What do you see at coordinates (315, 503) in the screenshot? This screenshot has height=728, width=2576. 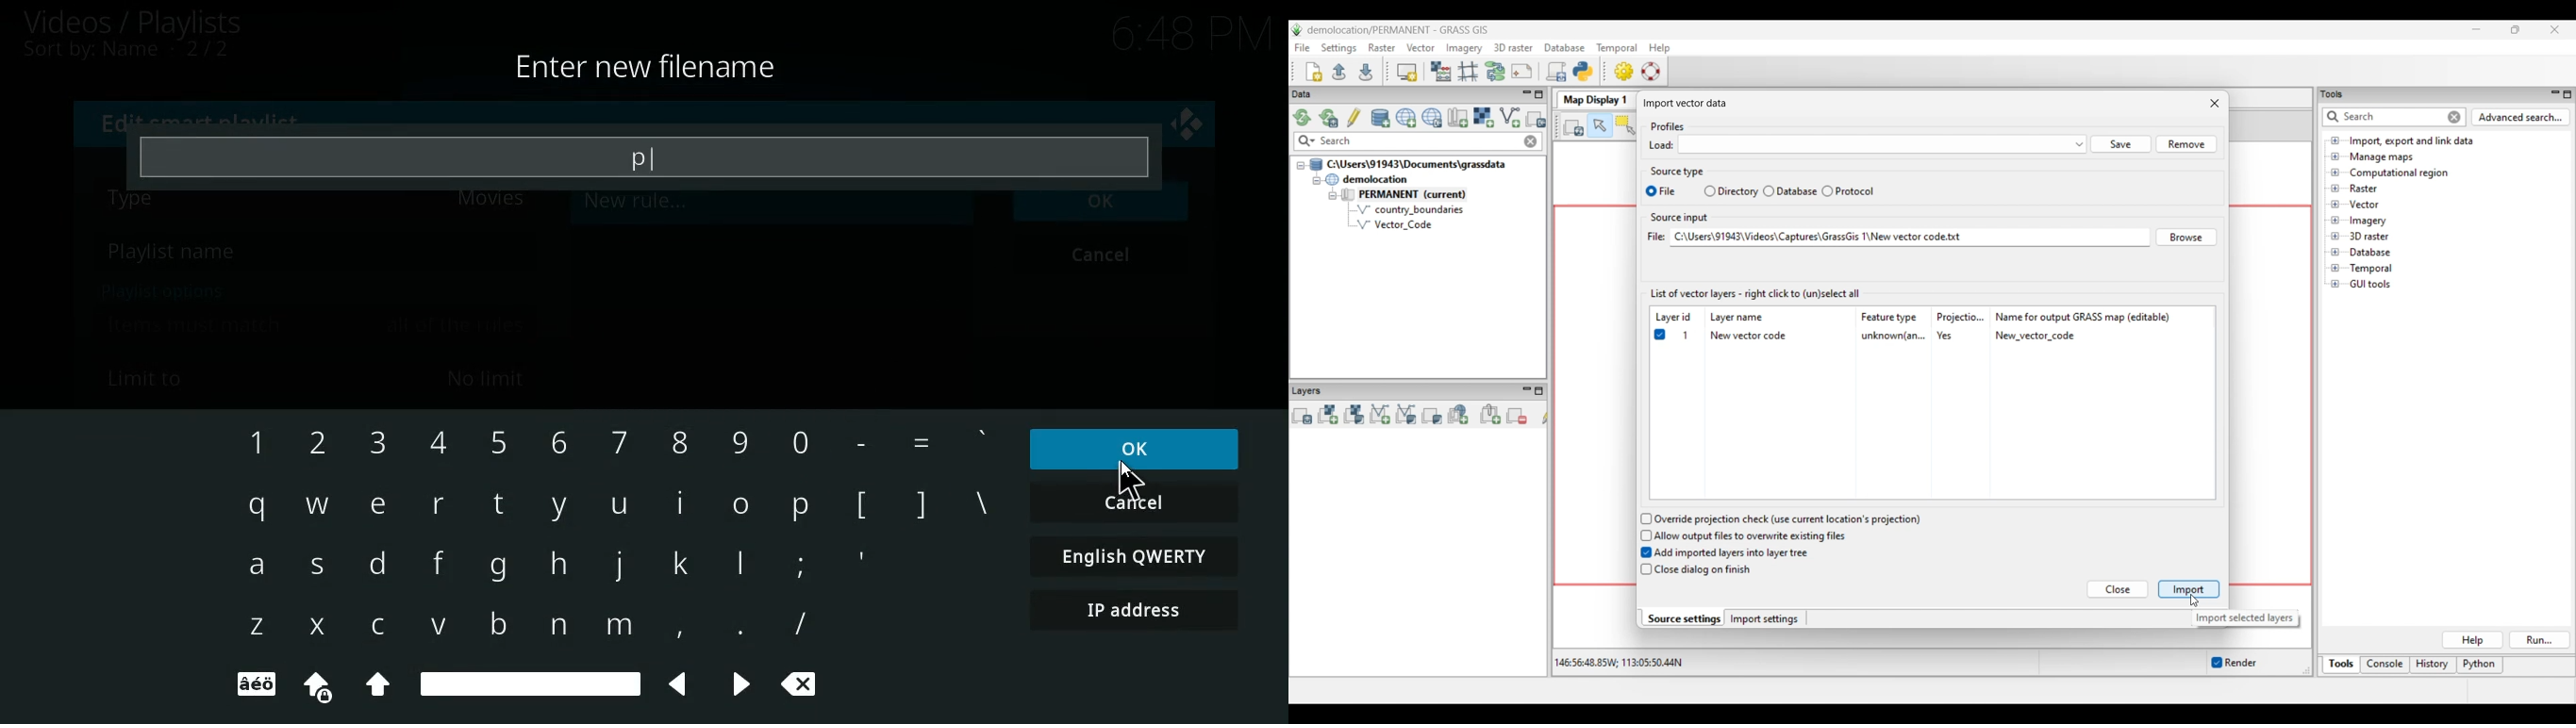 I see `W` at bounding box center [315, 503].